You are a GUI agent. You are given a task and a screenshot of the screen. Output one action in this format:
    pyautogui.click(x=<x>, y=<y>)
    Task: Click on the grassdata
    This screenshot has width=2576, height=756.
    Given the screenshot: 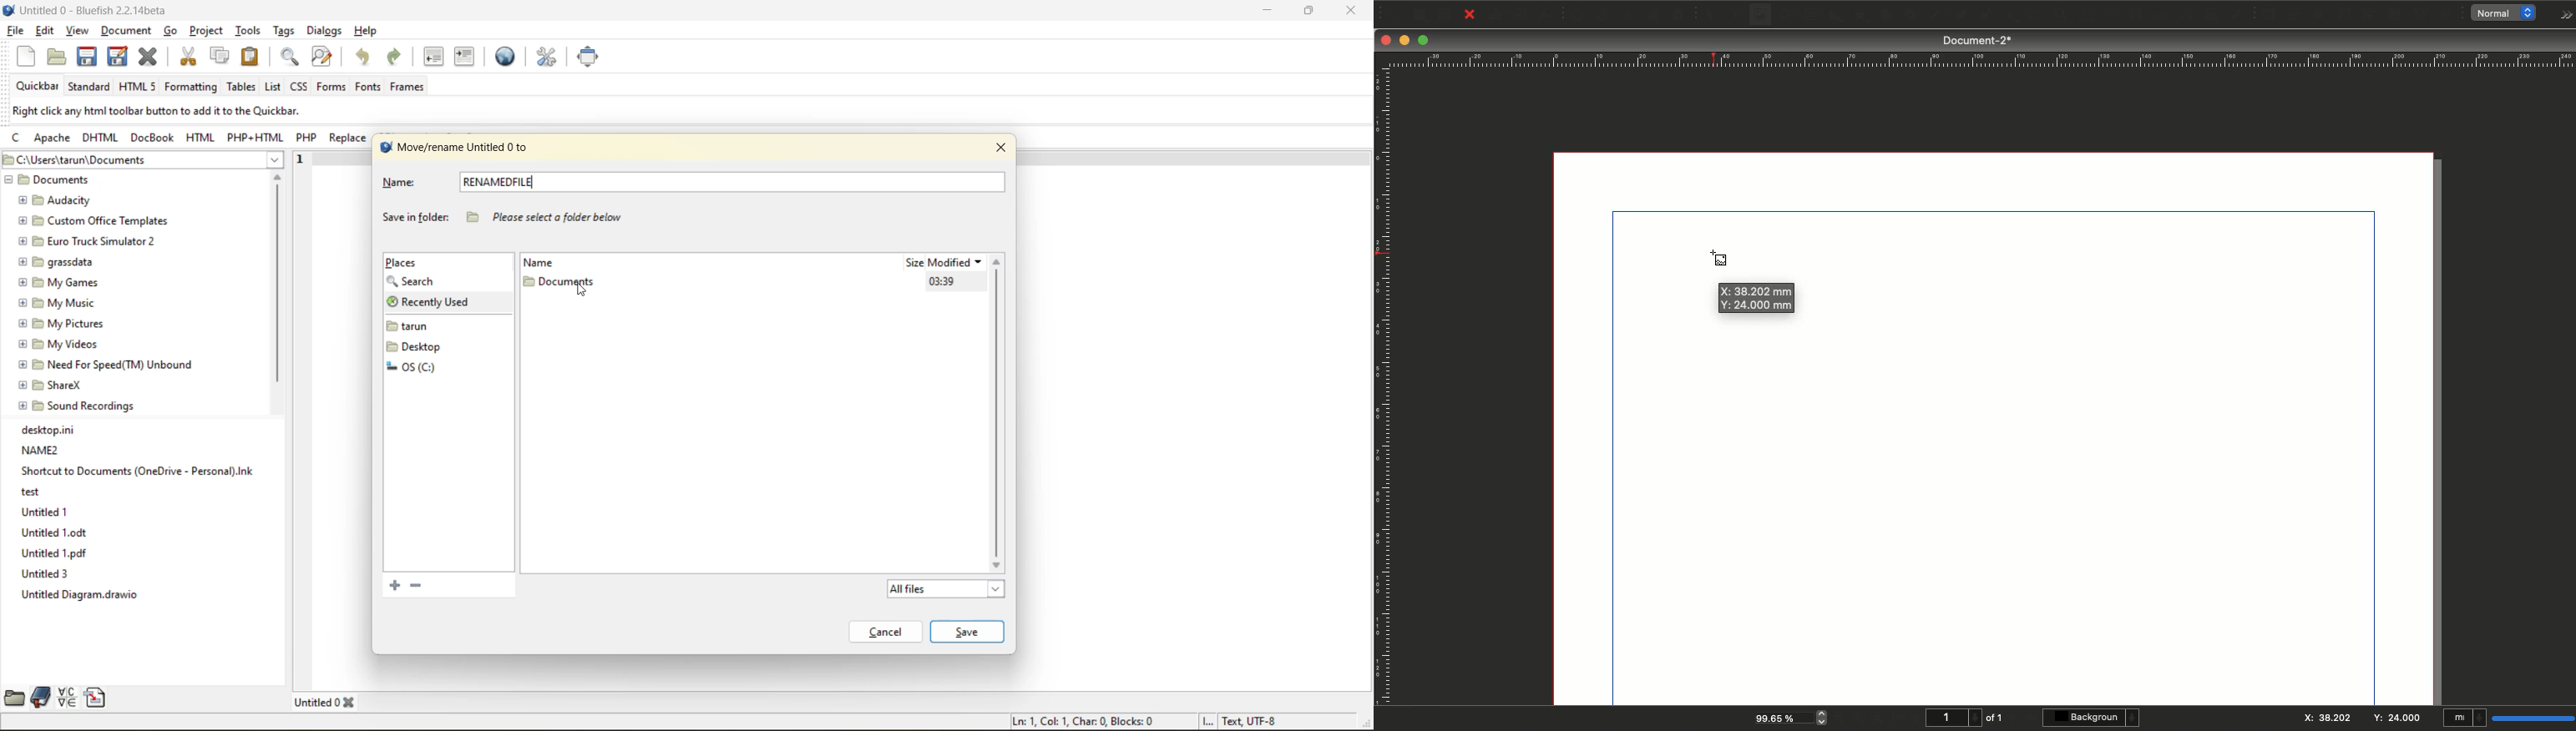 What is the action you would take?
    pyautogui.click(x=62, y=260)
    